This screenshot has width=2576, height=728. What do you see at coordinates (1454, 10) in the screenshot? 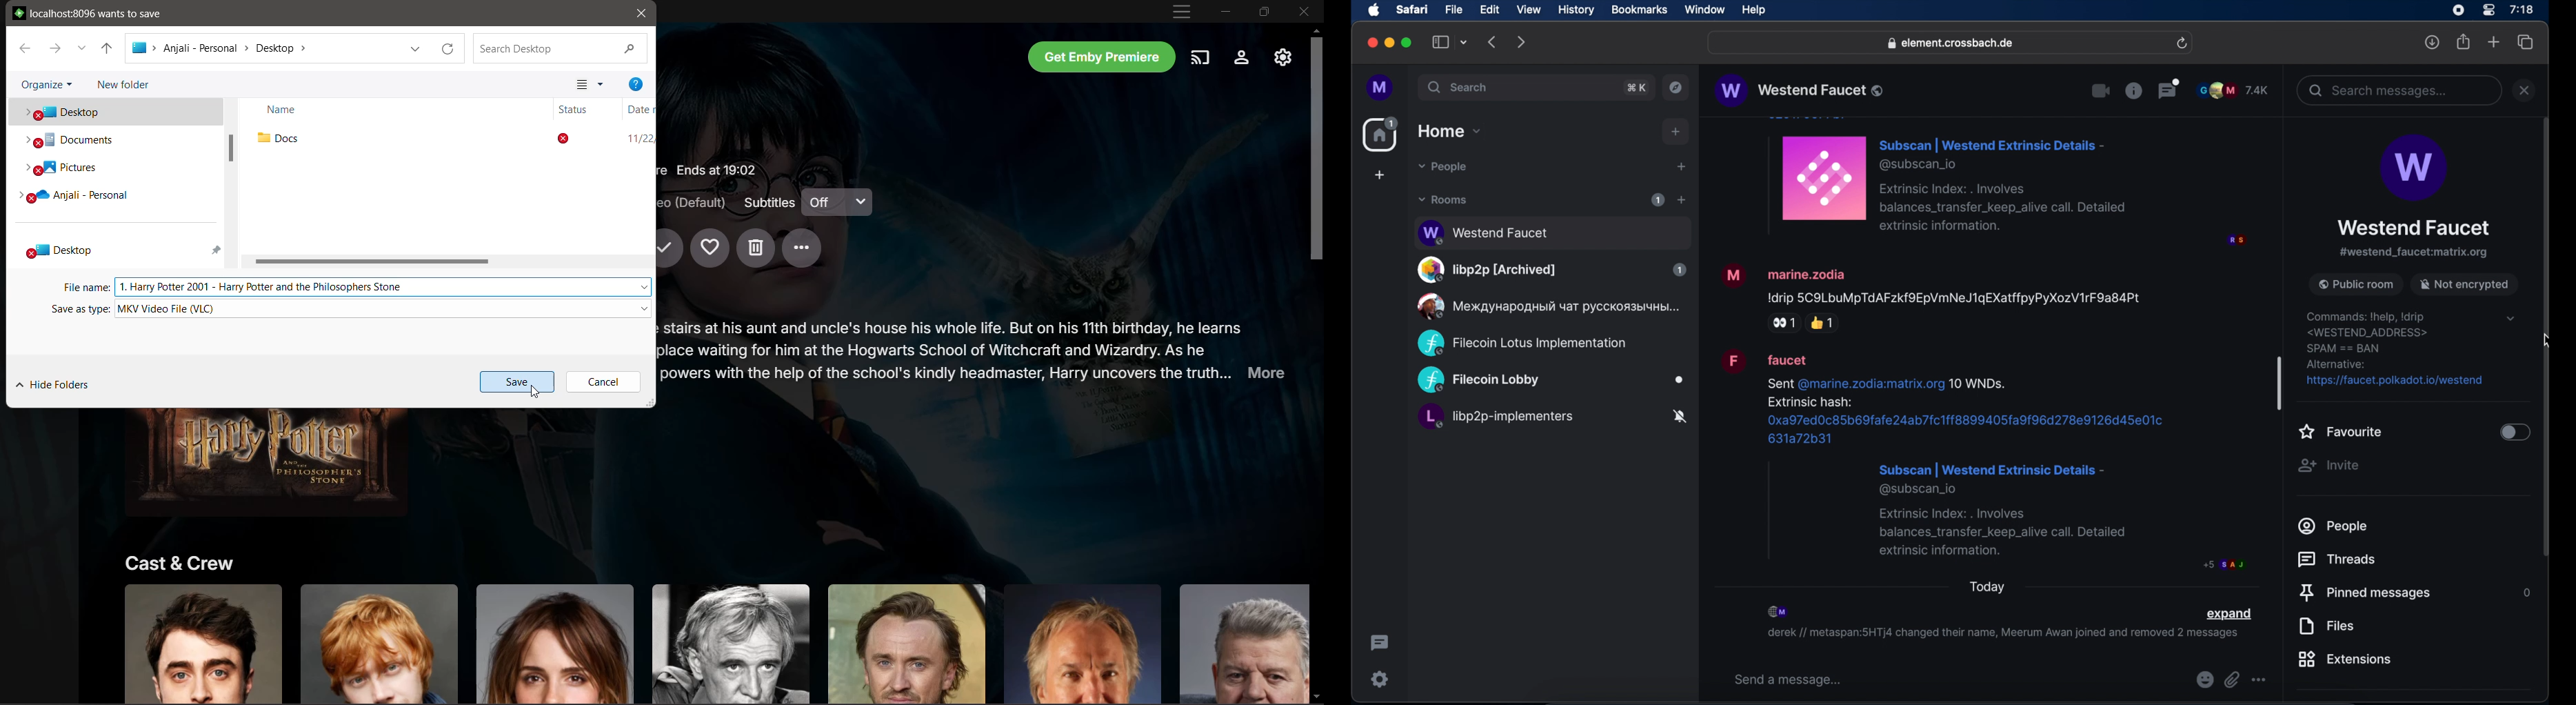
I see `file` at bounding box center [1454, 10].